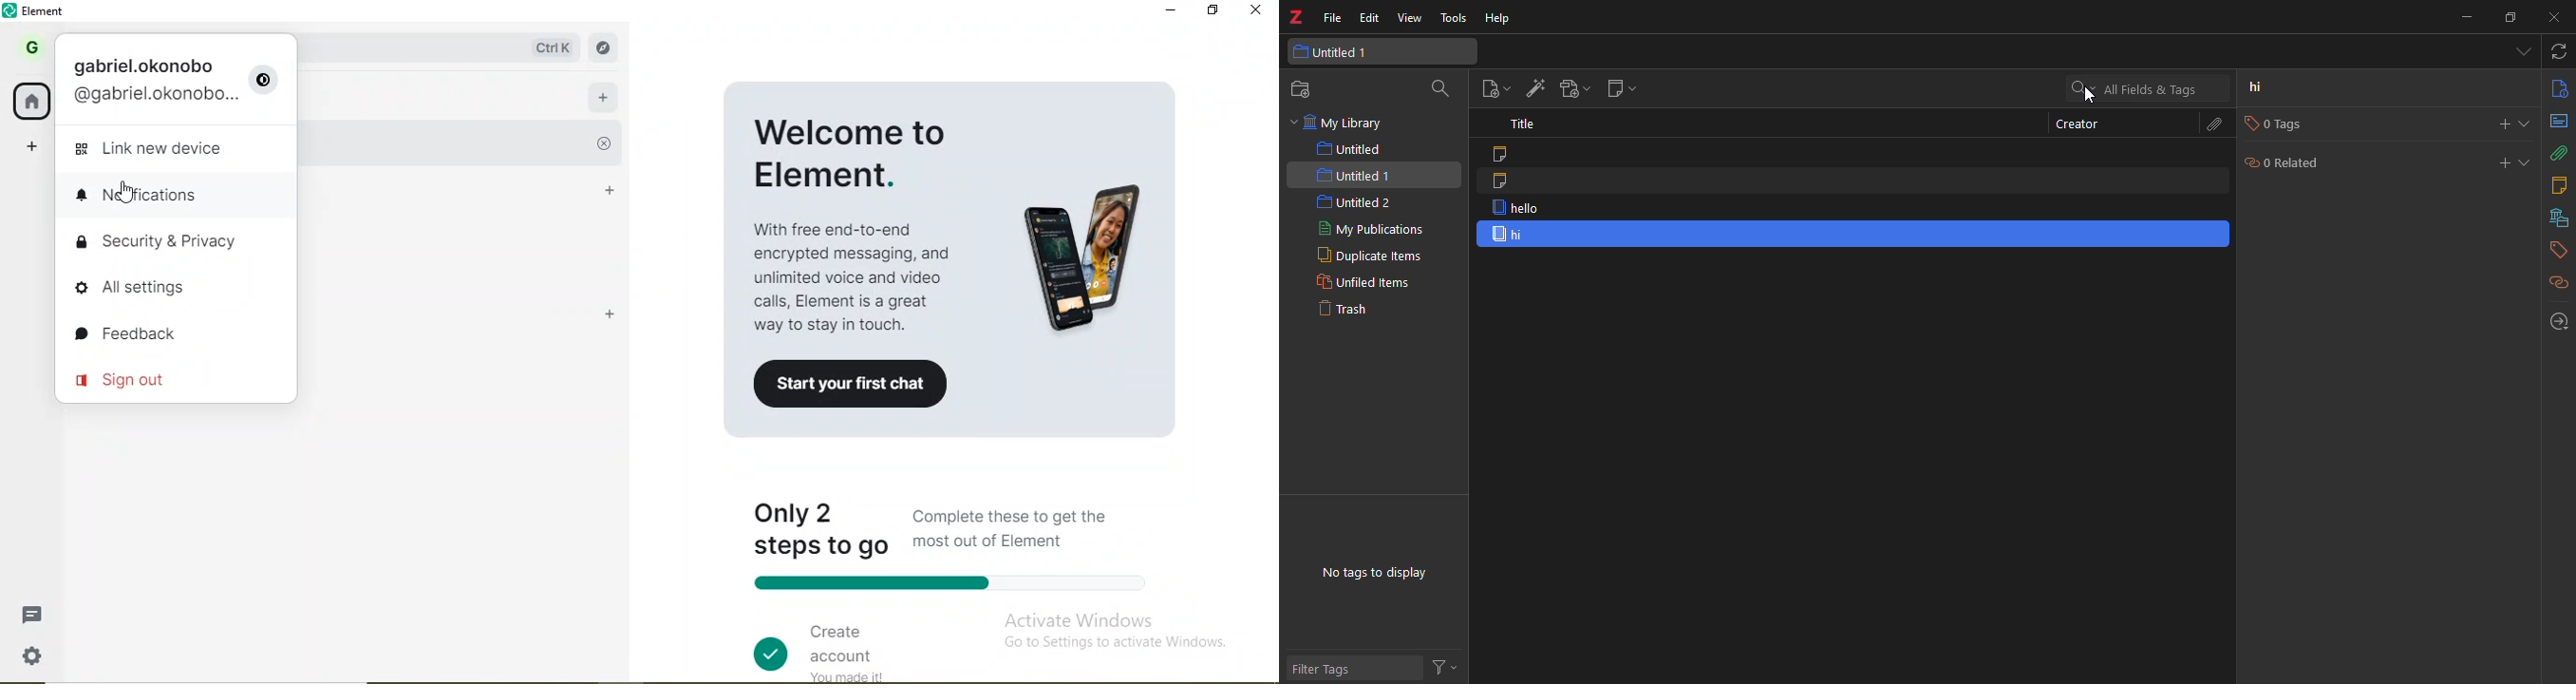 Image resolution: width=2576 pixels, height=700 pixels. Describe the element at coordinates (609, 50) in the screenshot. I see `navigate` at that location.